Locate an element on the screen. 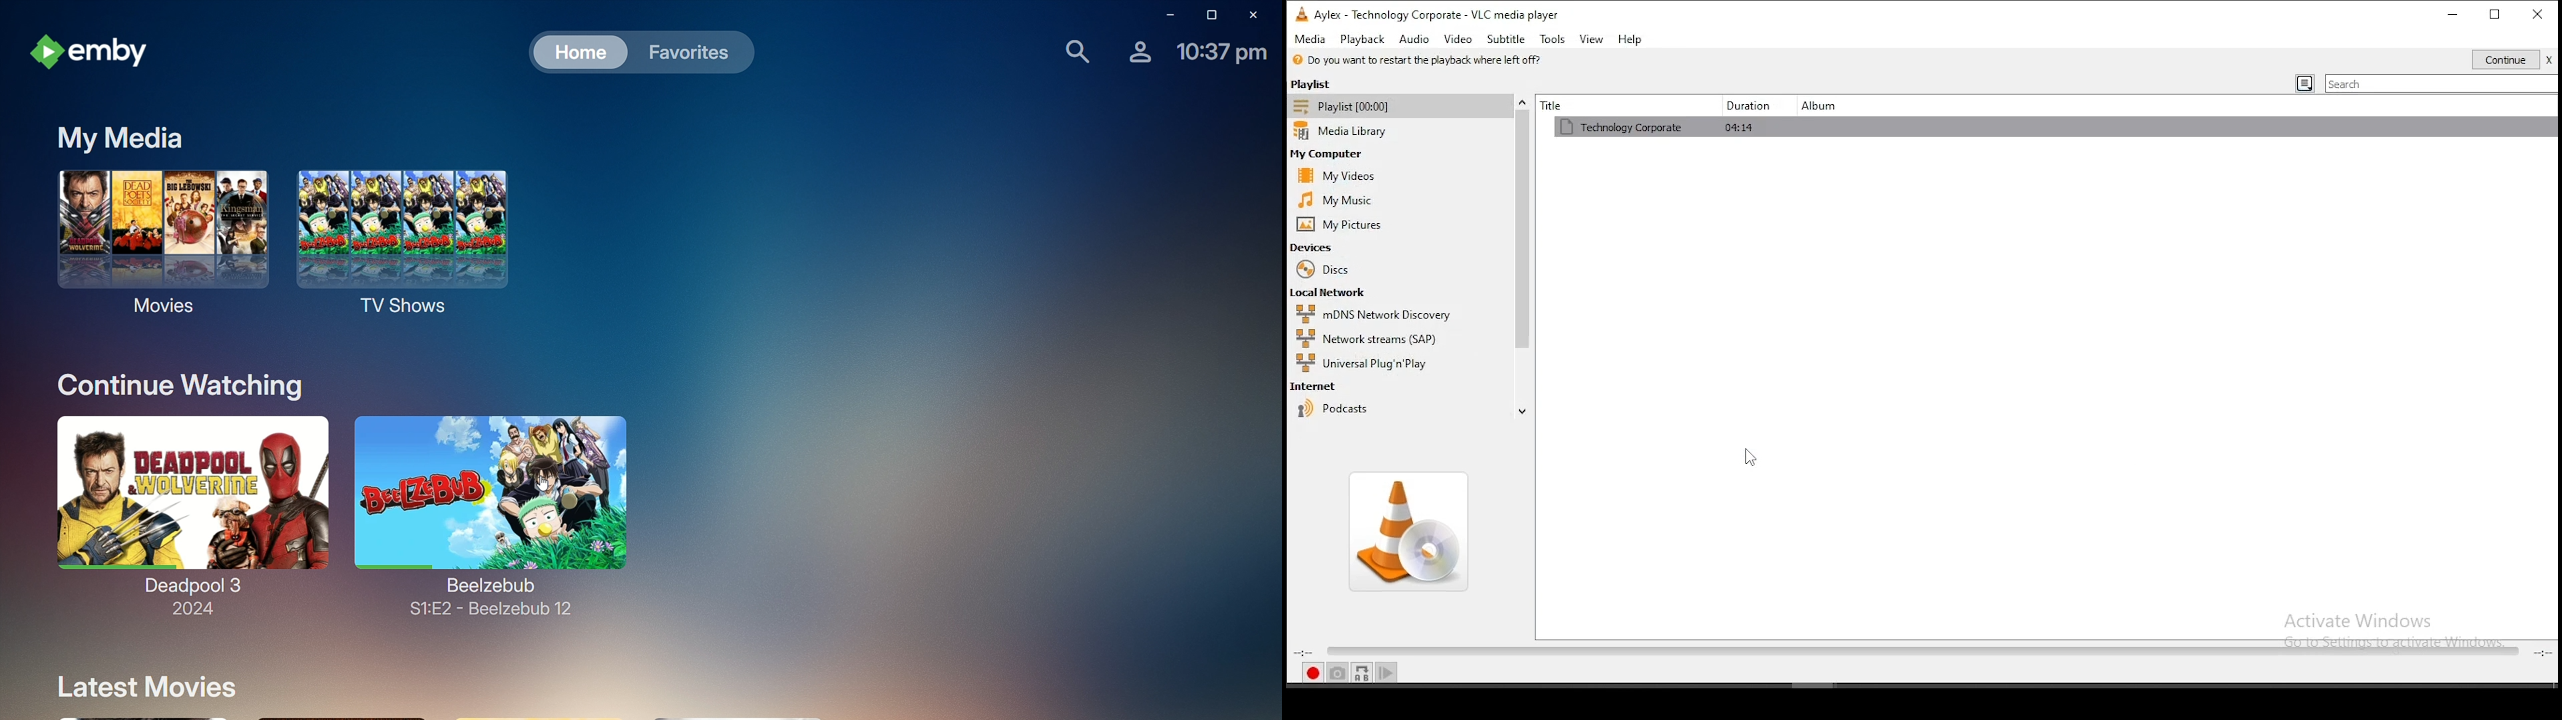 The image size is (2576, 728). help is located at coordinates (1629, 40).